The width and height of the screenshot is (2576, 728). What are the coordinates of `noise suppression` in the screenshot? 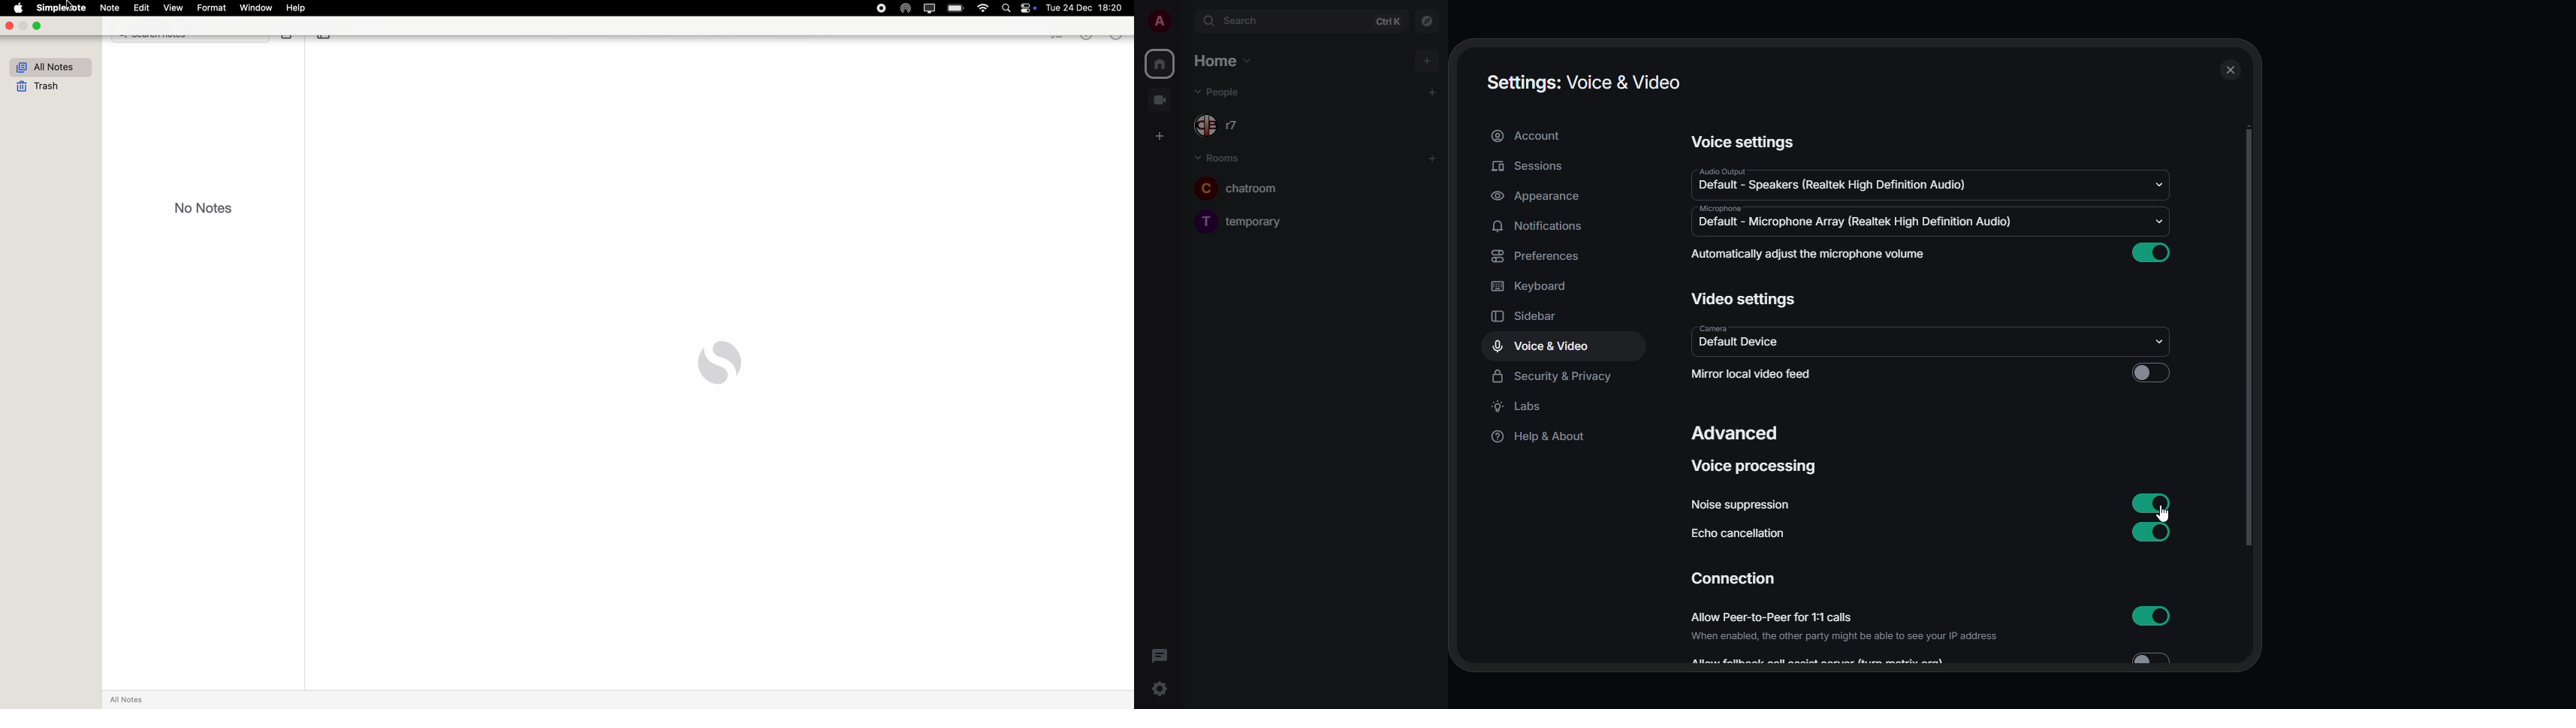 It's located at (1742, 505).